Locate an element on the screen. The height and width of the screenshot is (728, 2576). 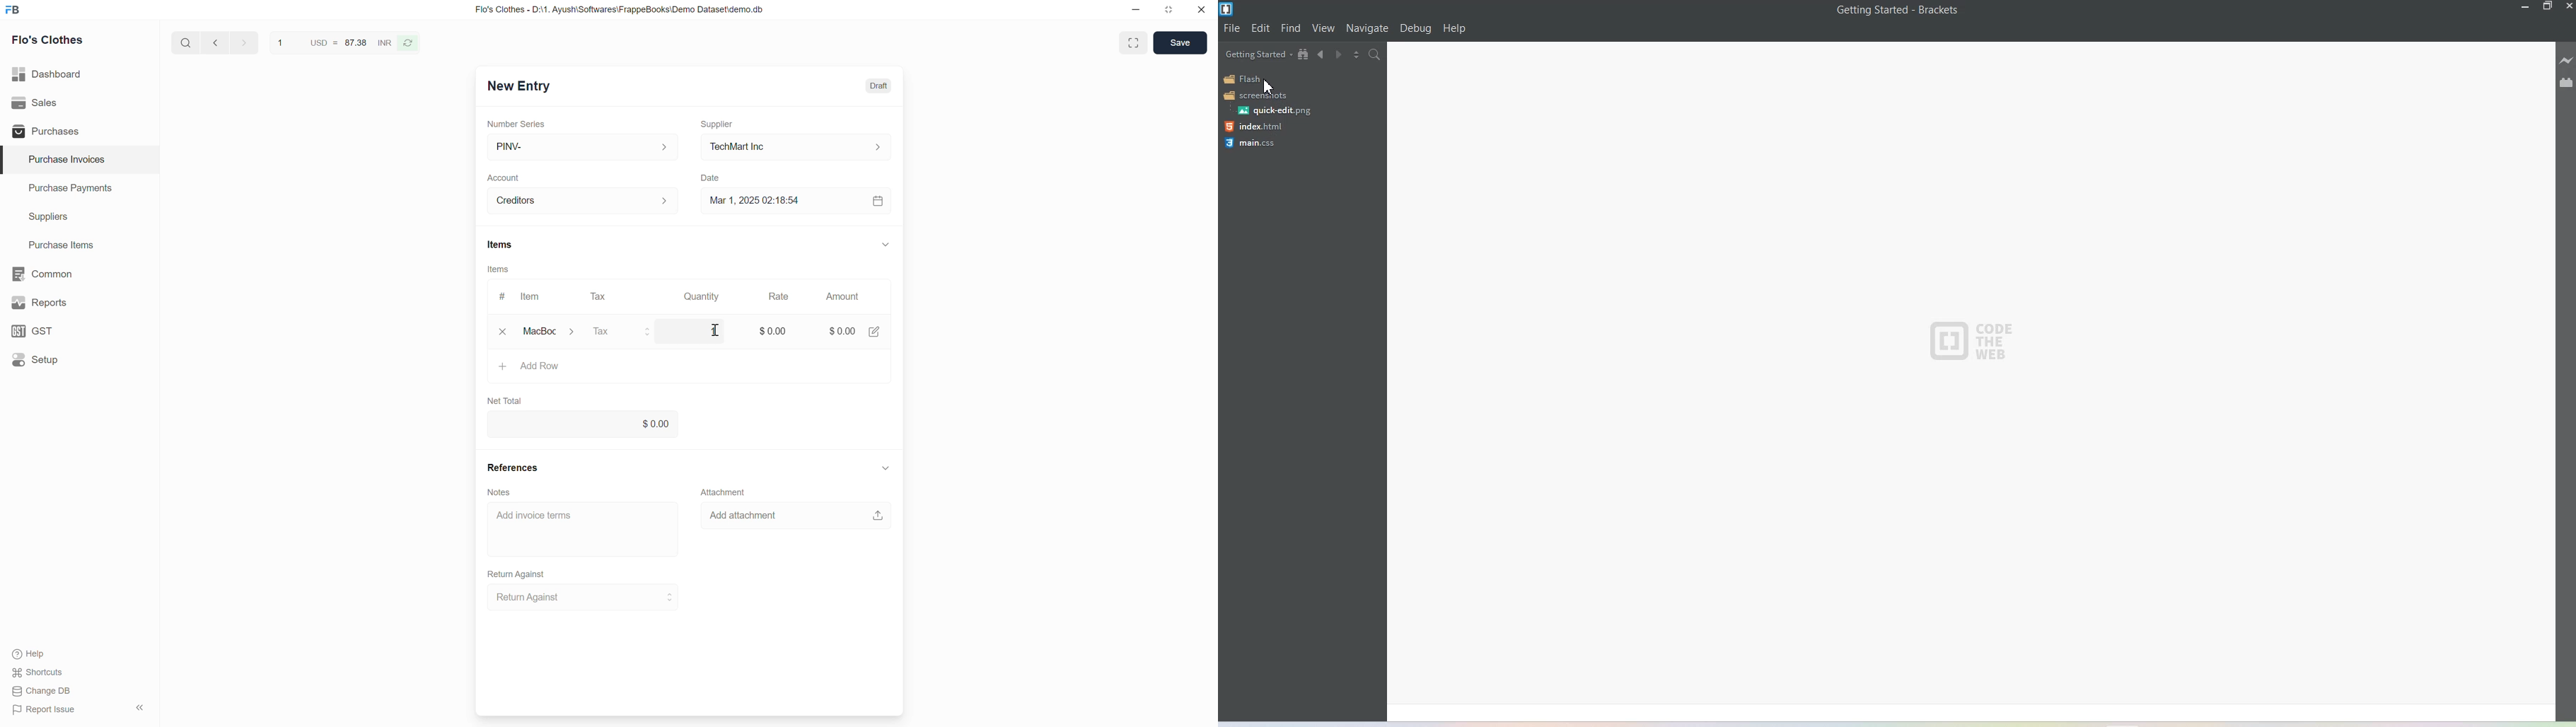
# Item is located at coordinates (521, 296).